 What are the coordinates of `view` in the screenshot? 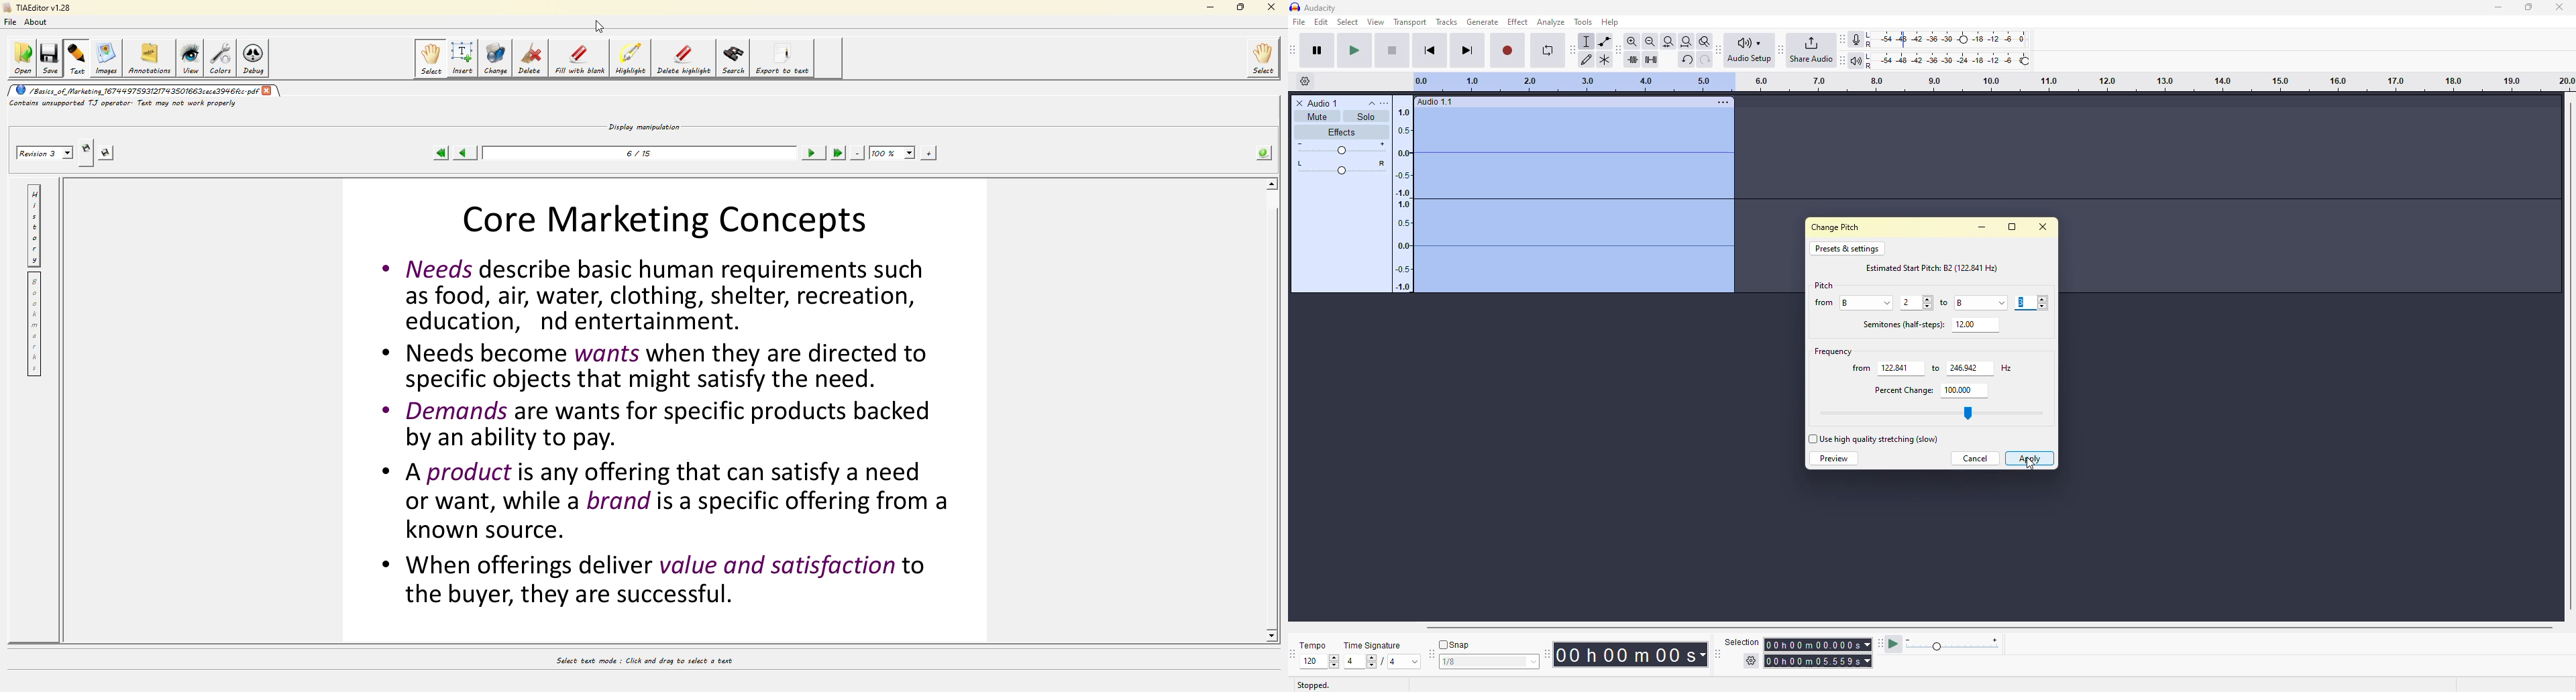 It's located at (1377, 21).